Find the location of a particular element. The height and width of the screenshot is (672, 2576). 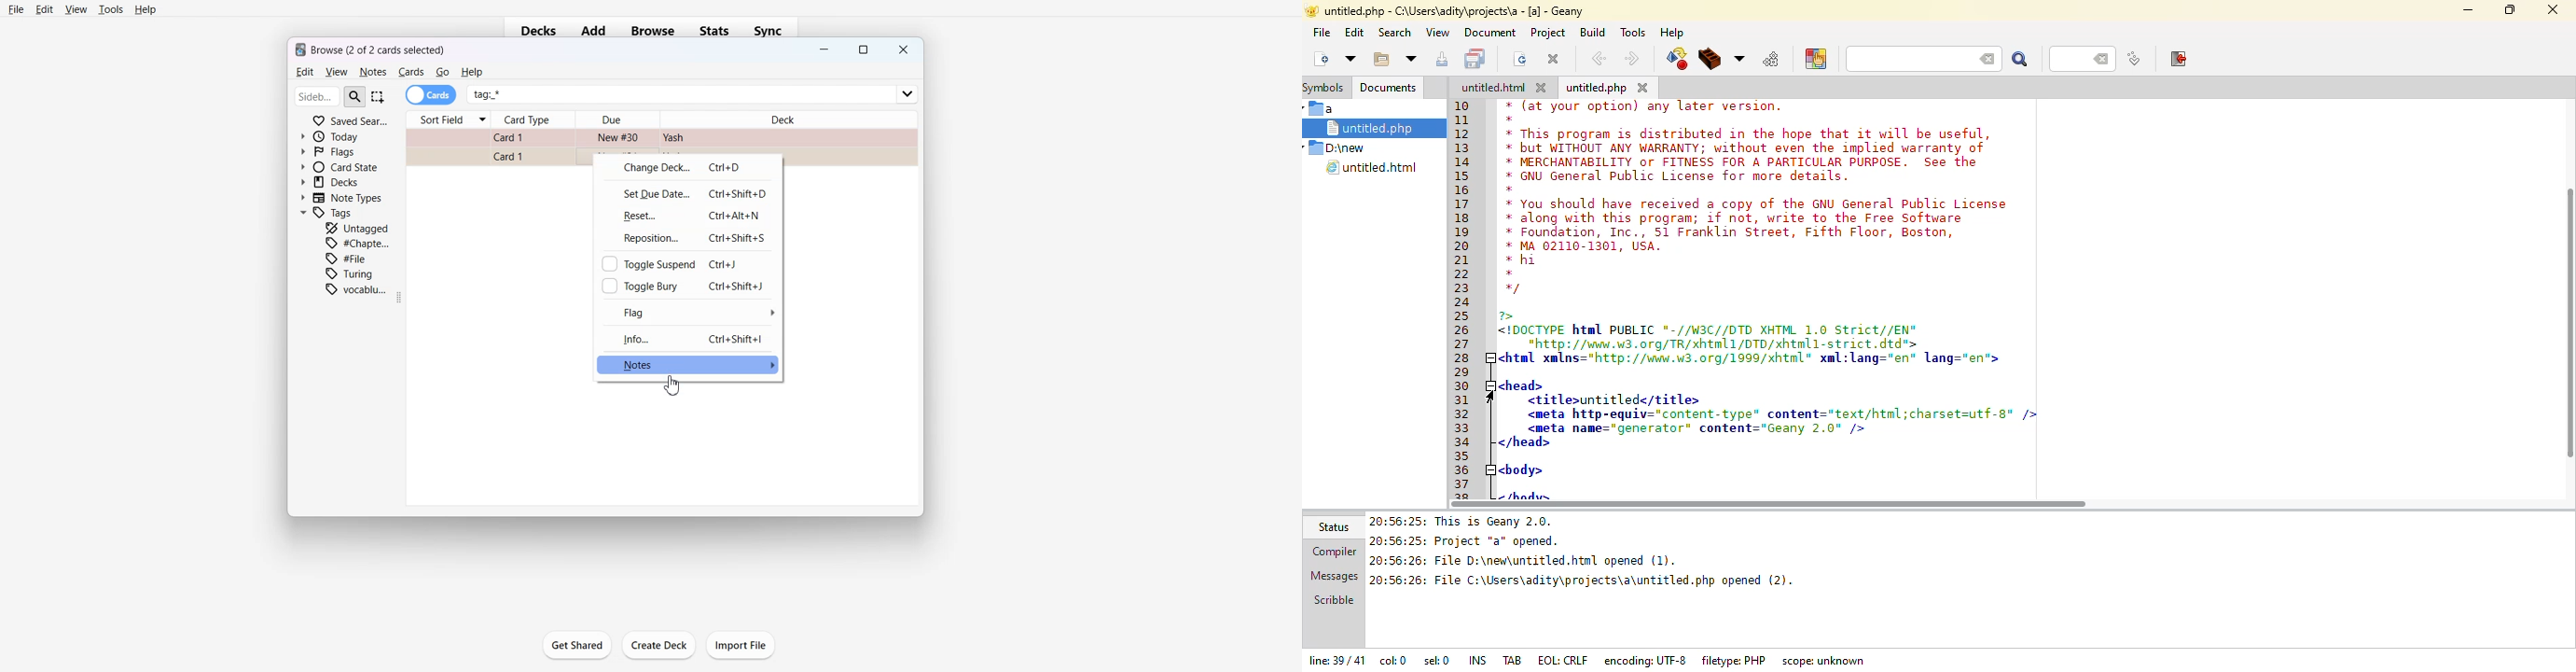

Import File is located at coordinates (742, 645).